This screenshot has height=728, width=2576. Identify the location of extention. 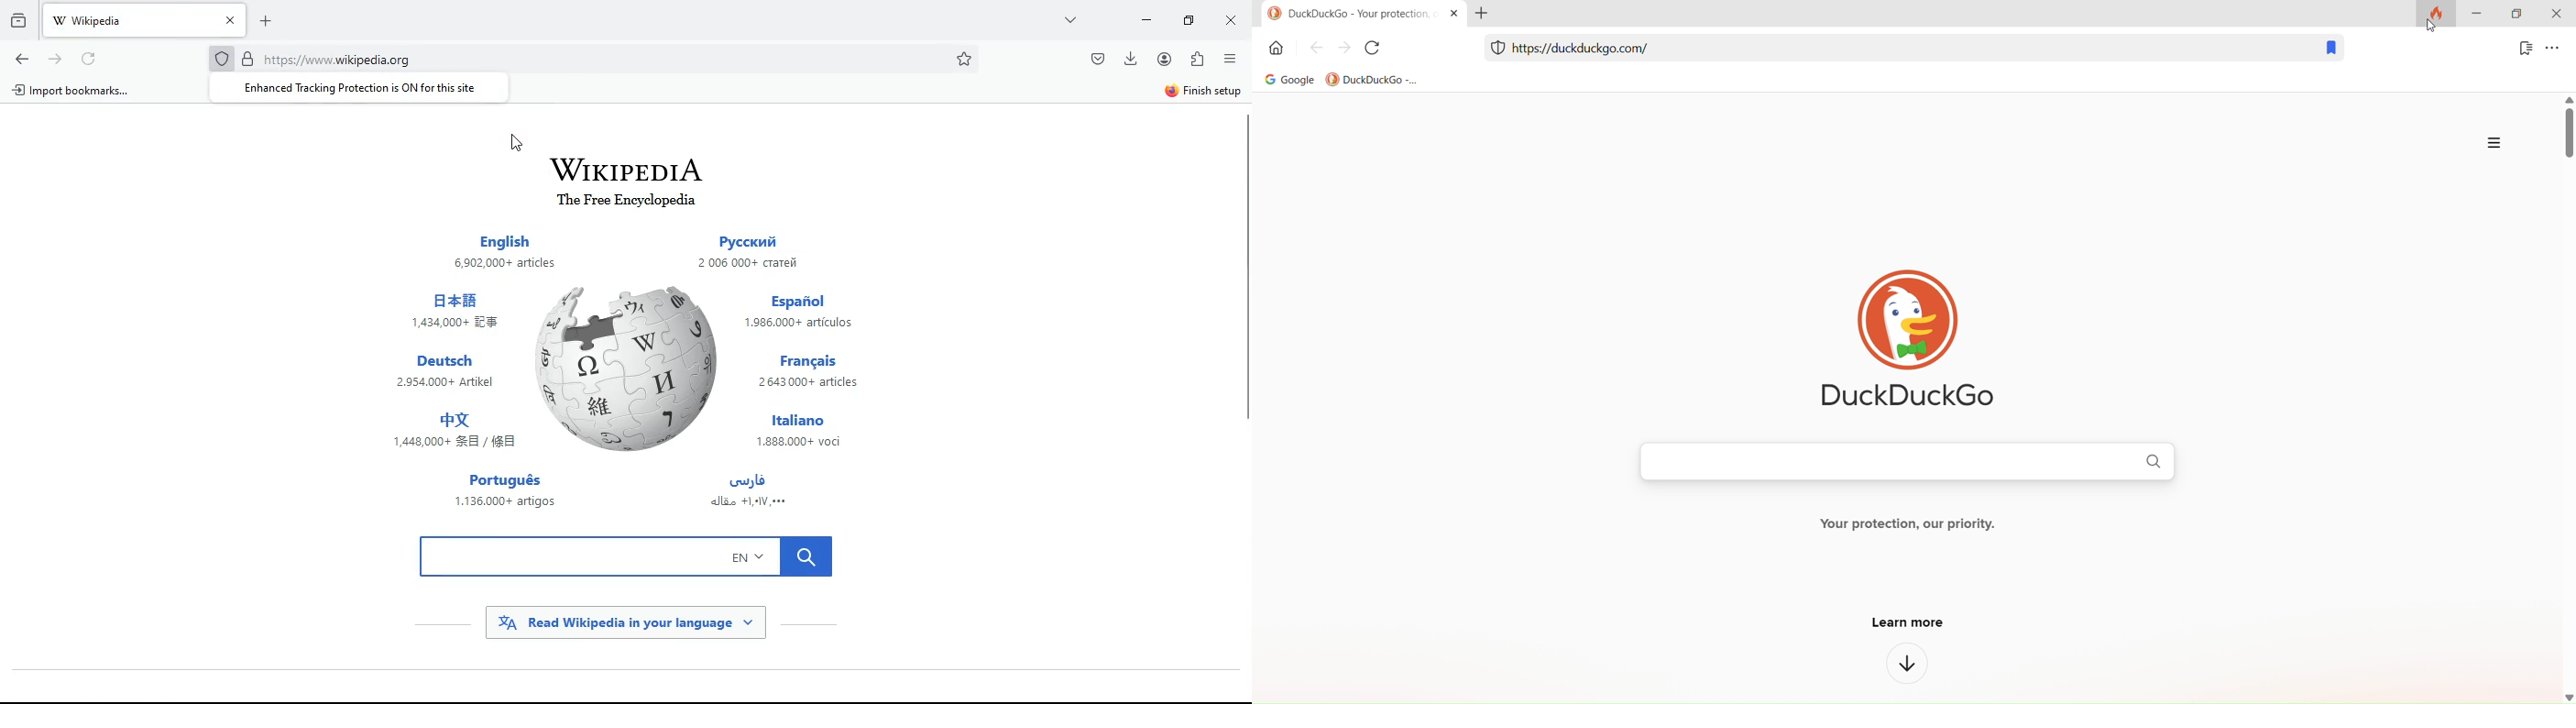
(1199, 59).